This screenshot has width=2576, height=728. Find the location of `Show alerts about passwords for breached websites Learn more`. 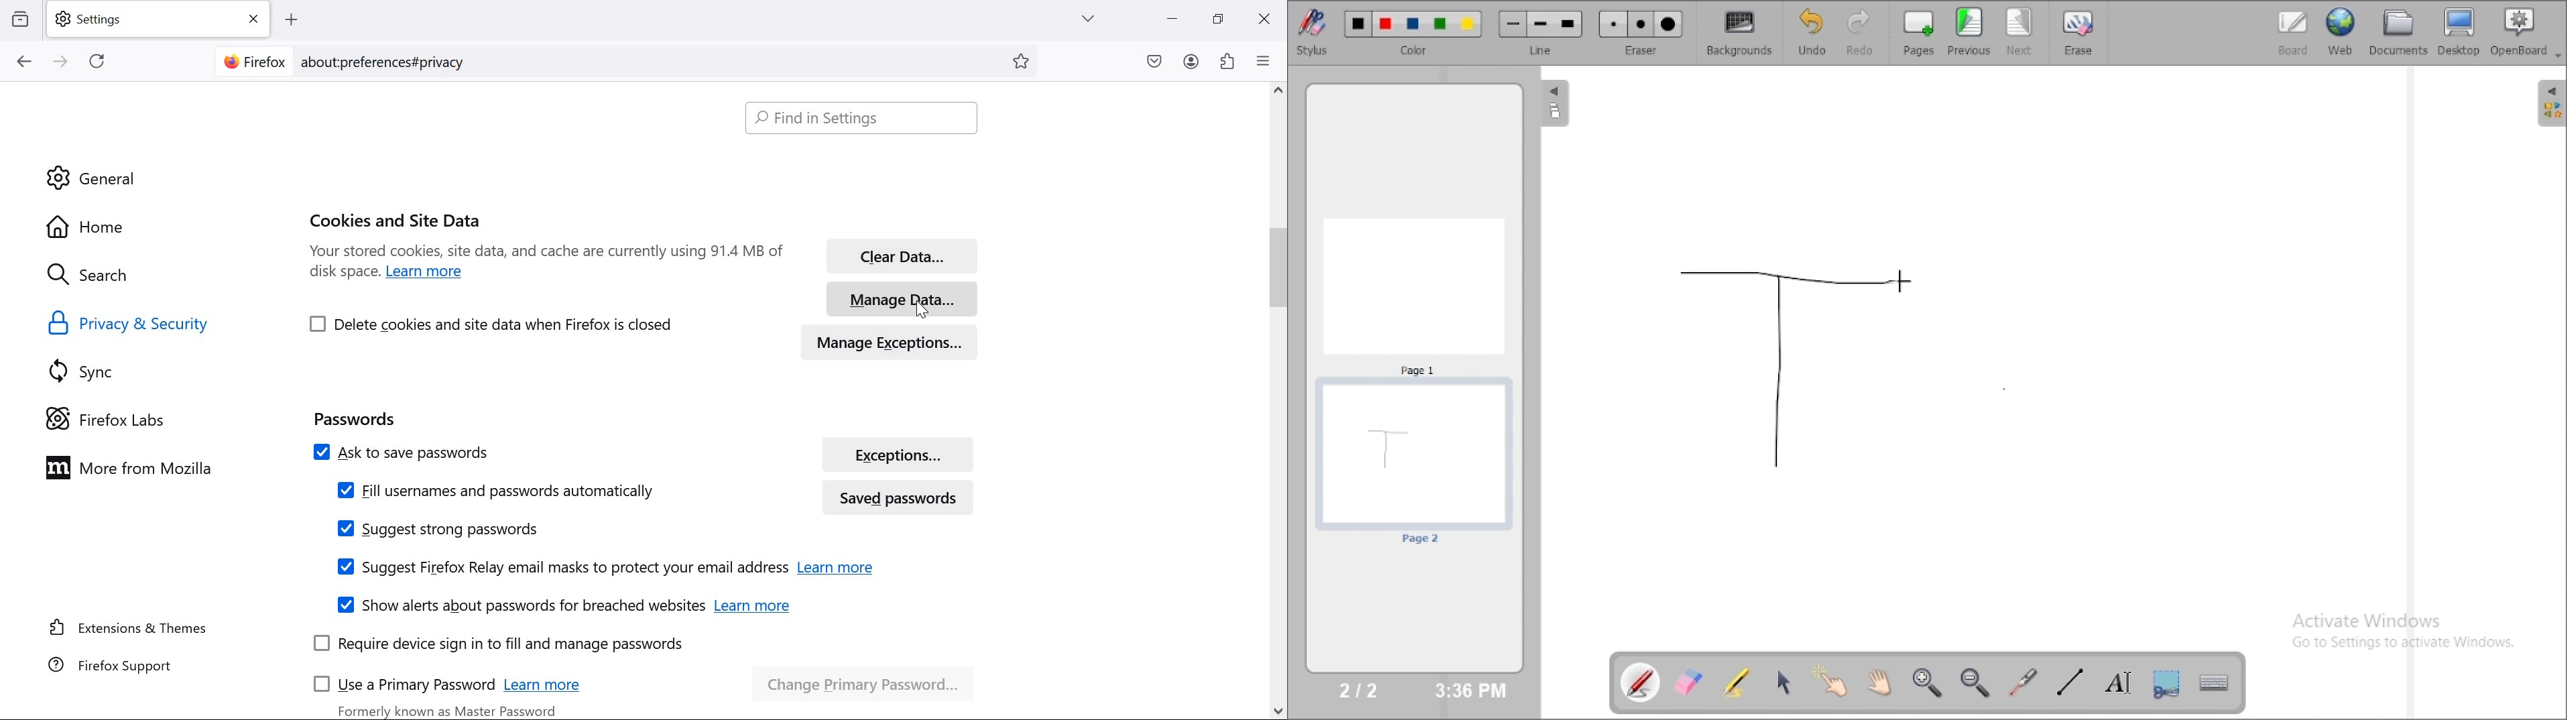

Show alerts about passwords for breached websites Learn more is located at coordinates (561, 604).